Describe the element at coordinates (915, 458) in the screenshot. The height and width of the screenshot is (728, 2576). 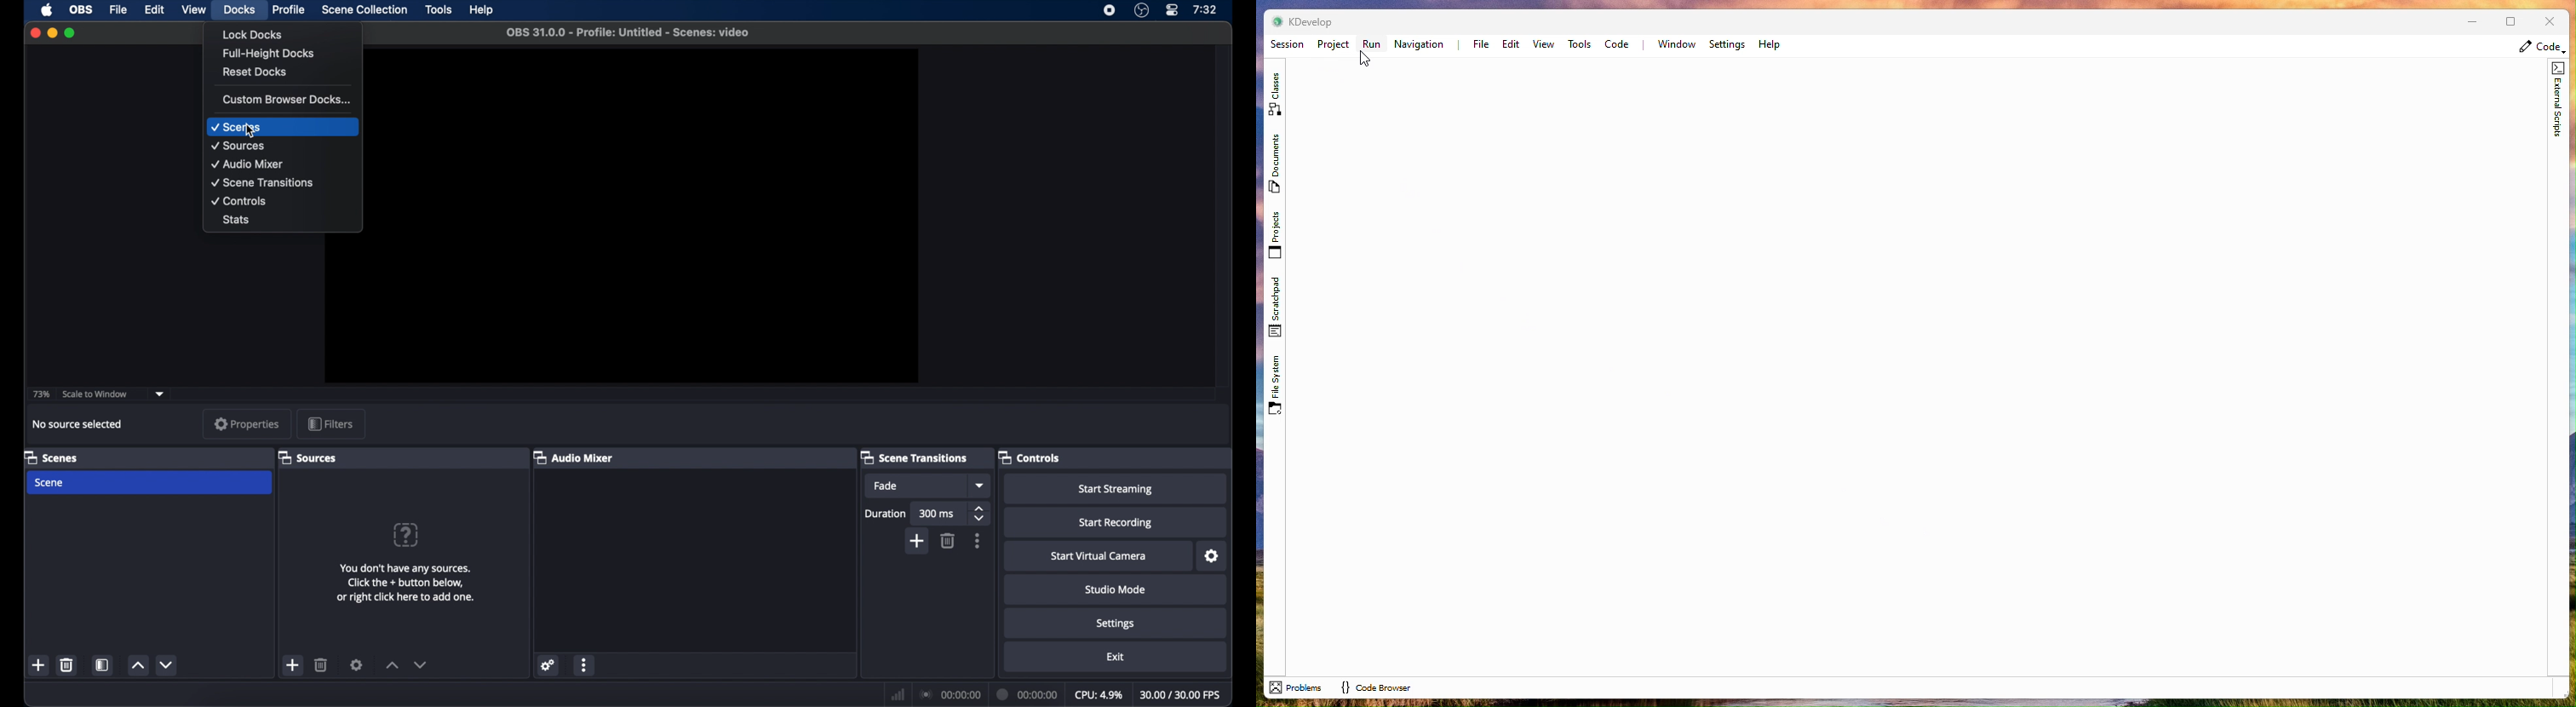
I see `scene transitions` at that location.